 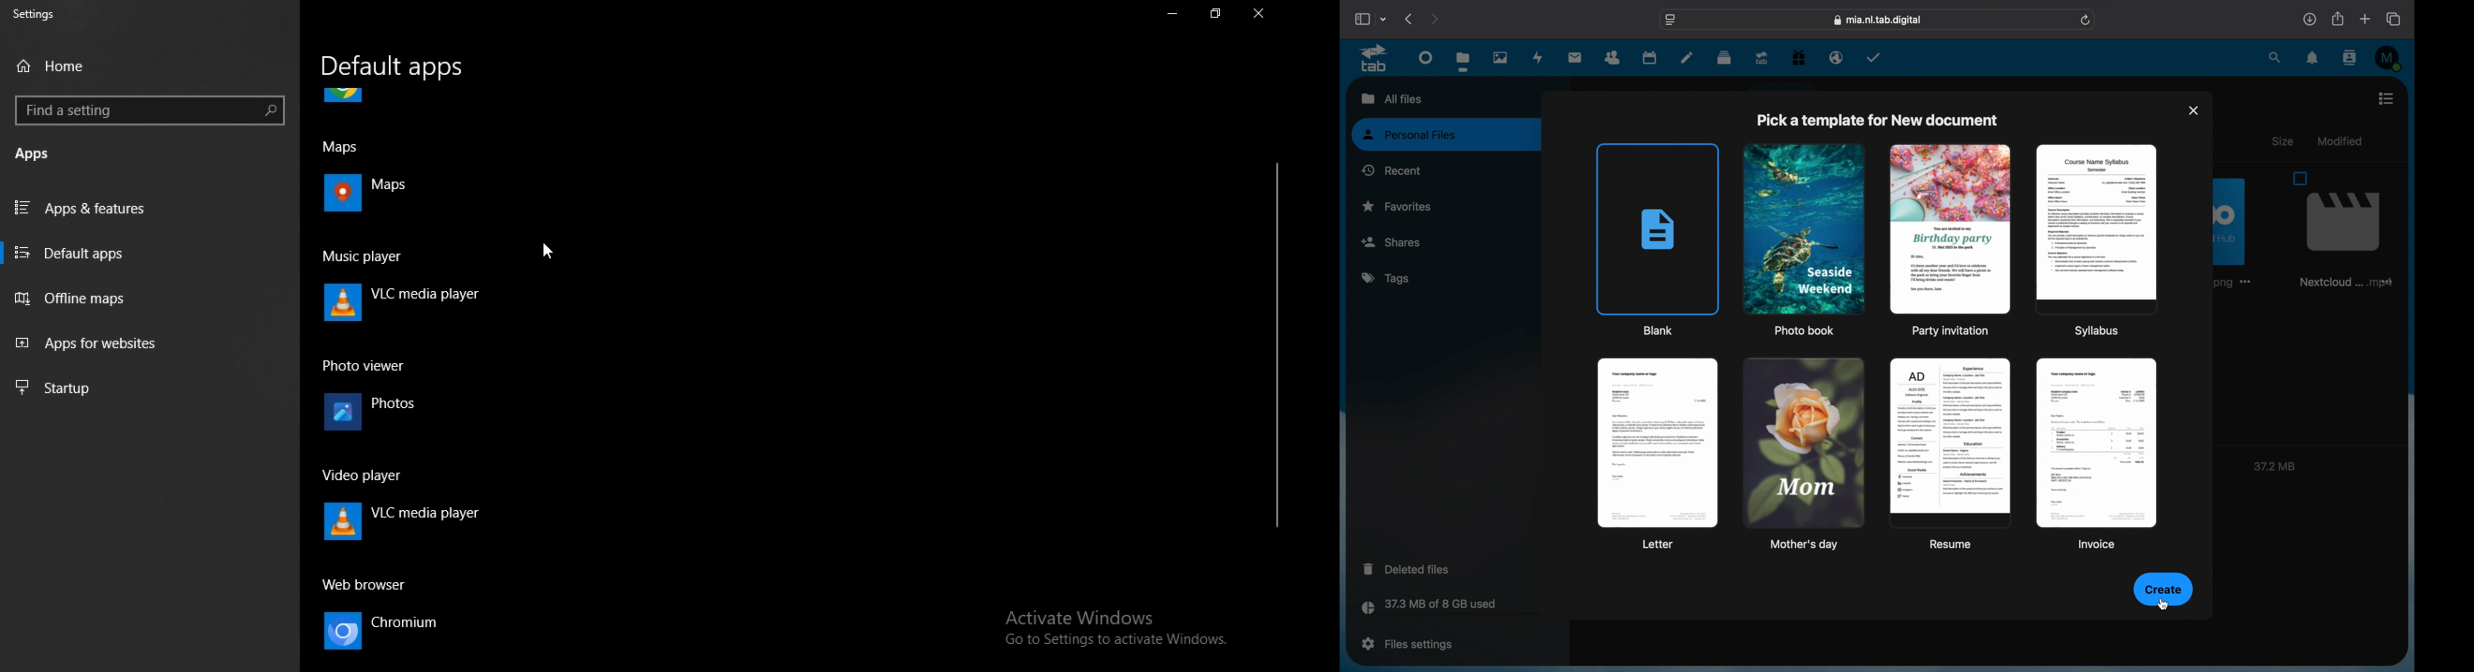 I want to click on storage, so click(x=1454, y=609).